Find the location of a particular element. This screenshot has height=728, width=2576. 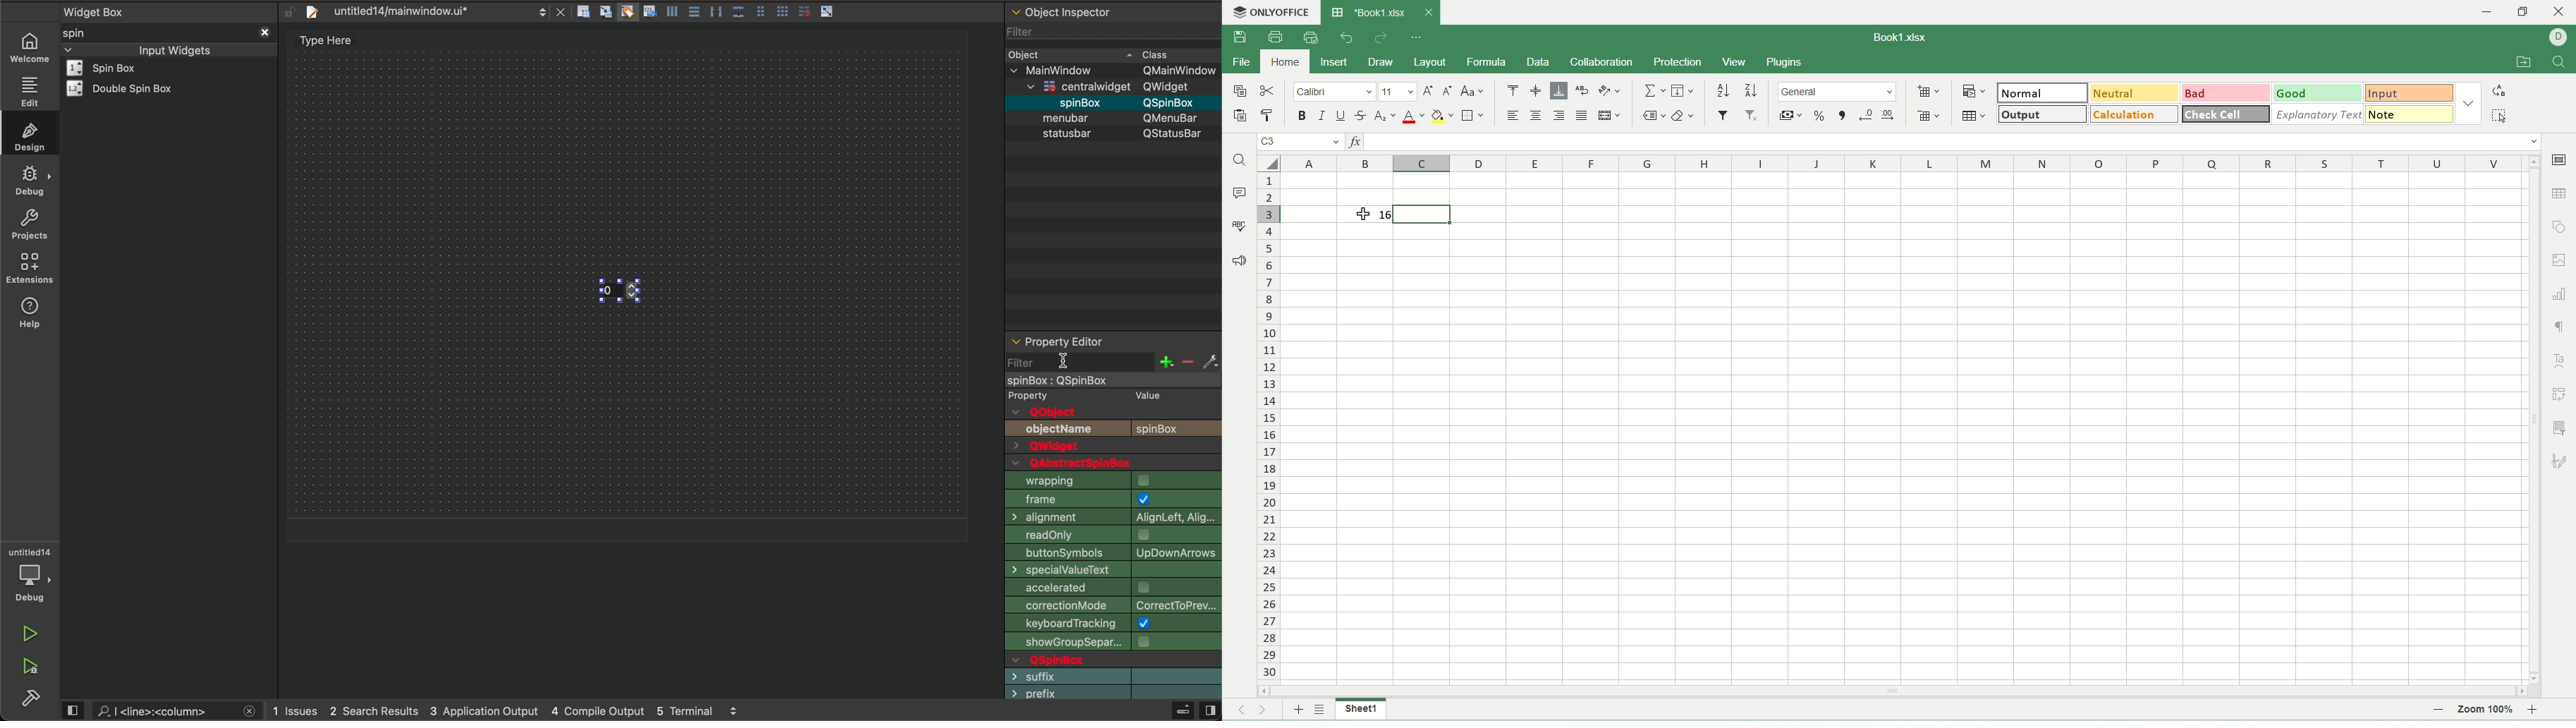

align top is located at coordinates (1510, 90).